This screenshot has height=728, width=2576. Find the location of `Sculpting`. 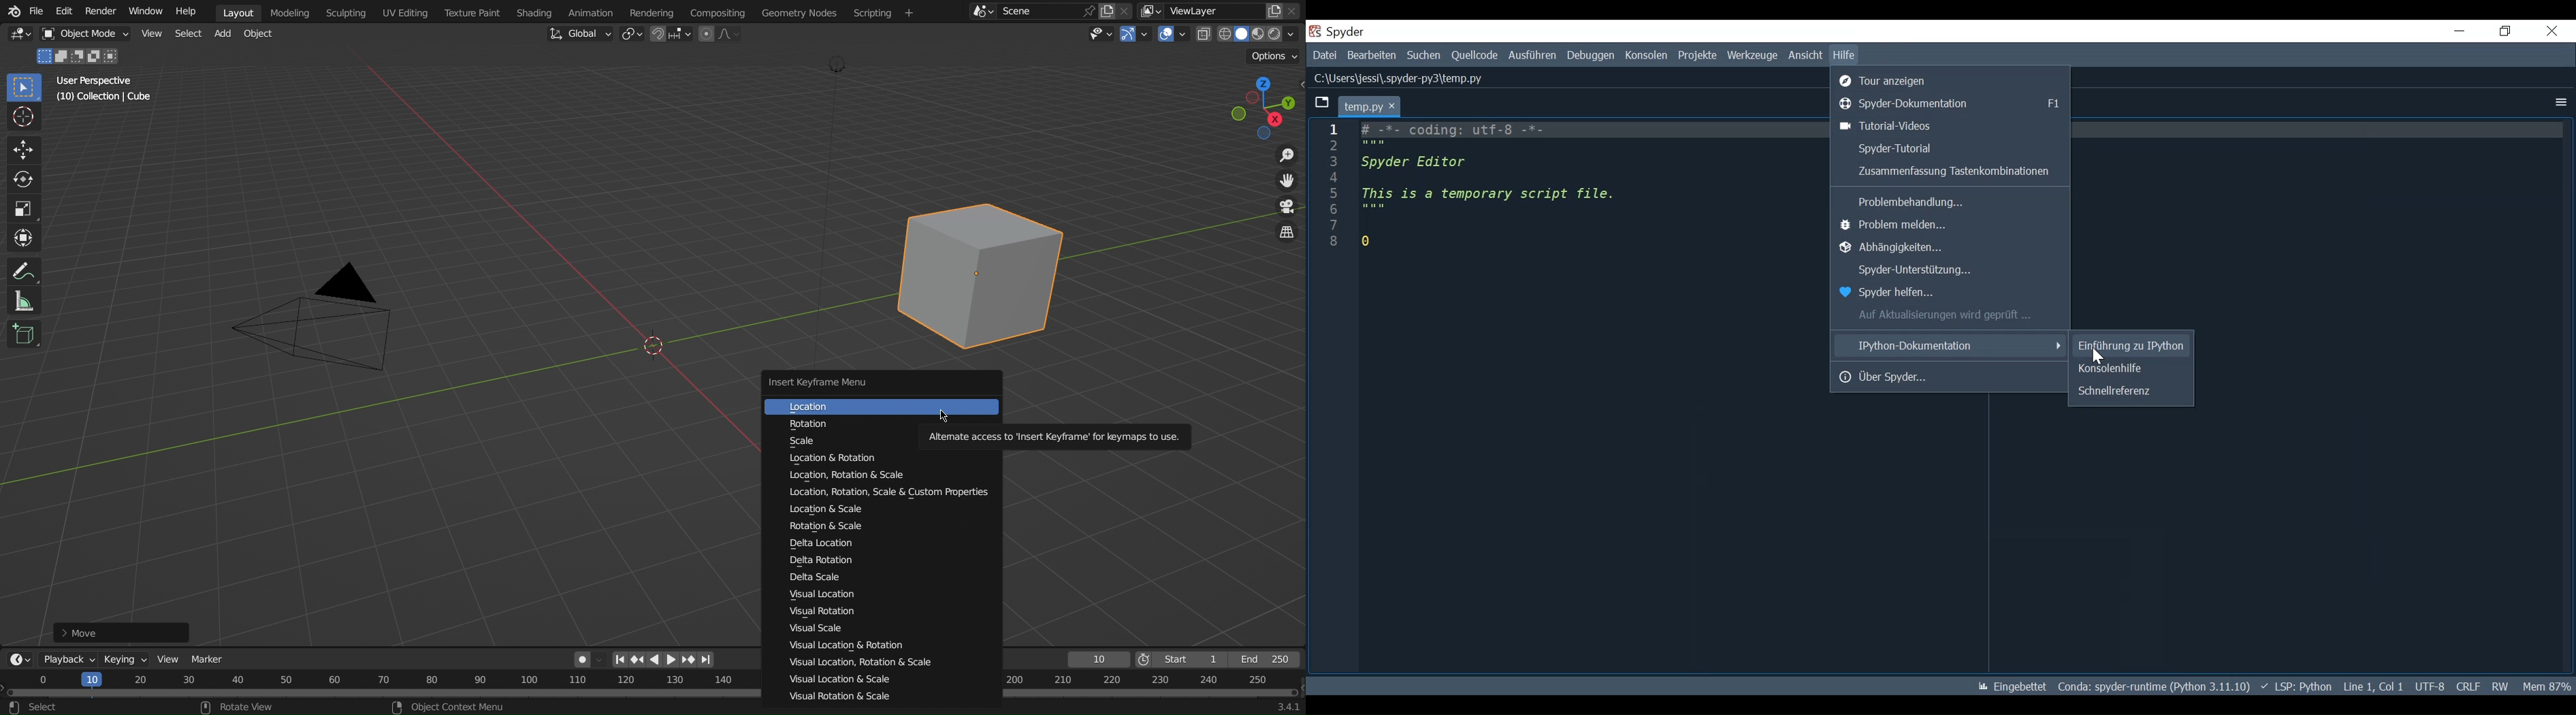

Sculpting is located at coordinates (346, 12).